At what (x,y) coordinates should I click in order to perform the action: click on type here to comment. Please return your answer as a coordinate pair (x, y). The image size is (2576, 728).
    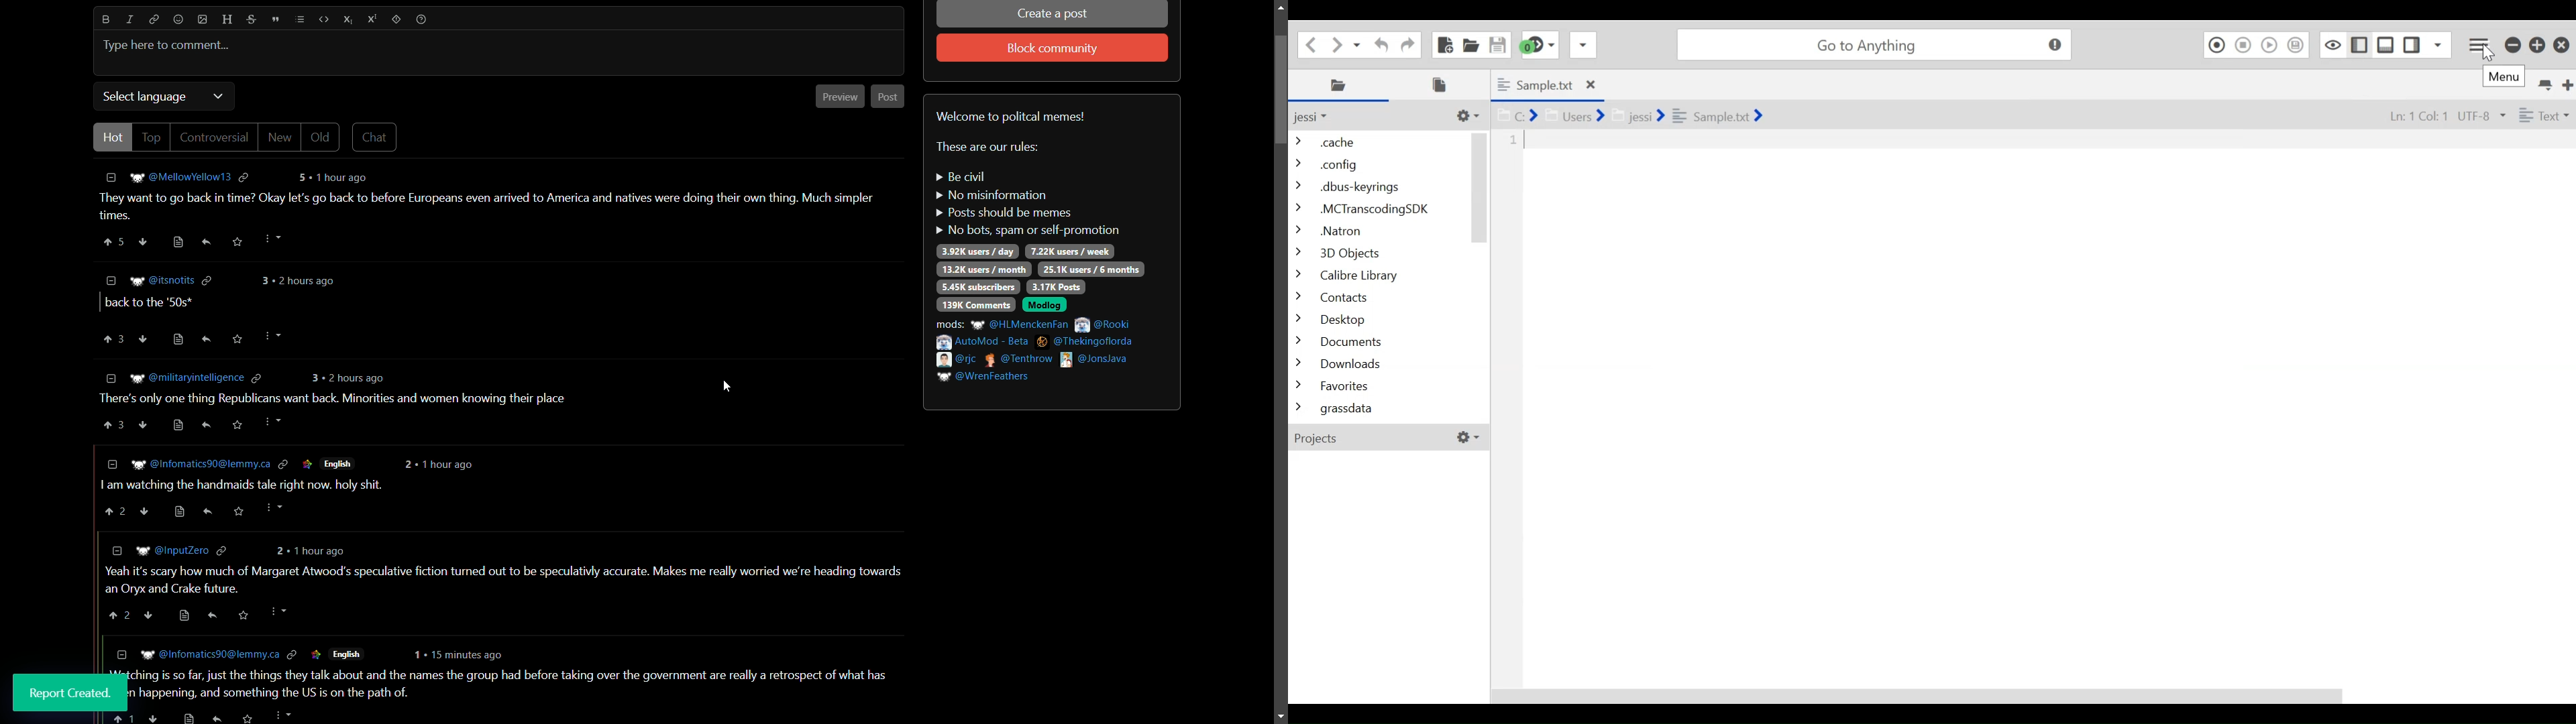
    Looking at the image, I should click on (166, 46).